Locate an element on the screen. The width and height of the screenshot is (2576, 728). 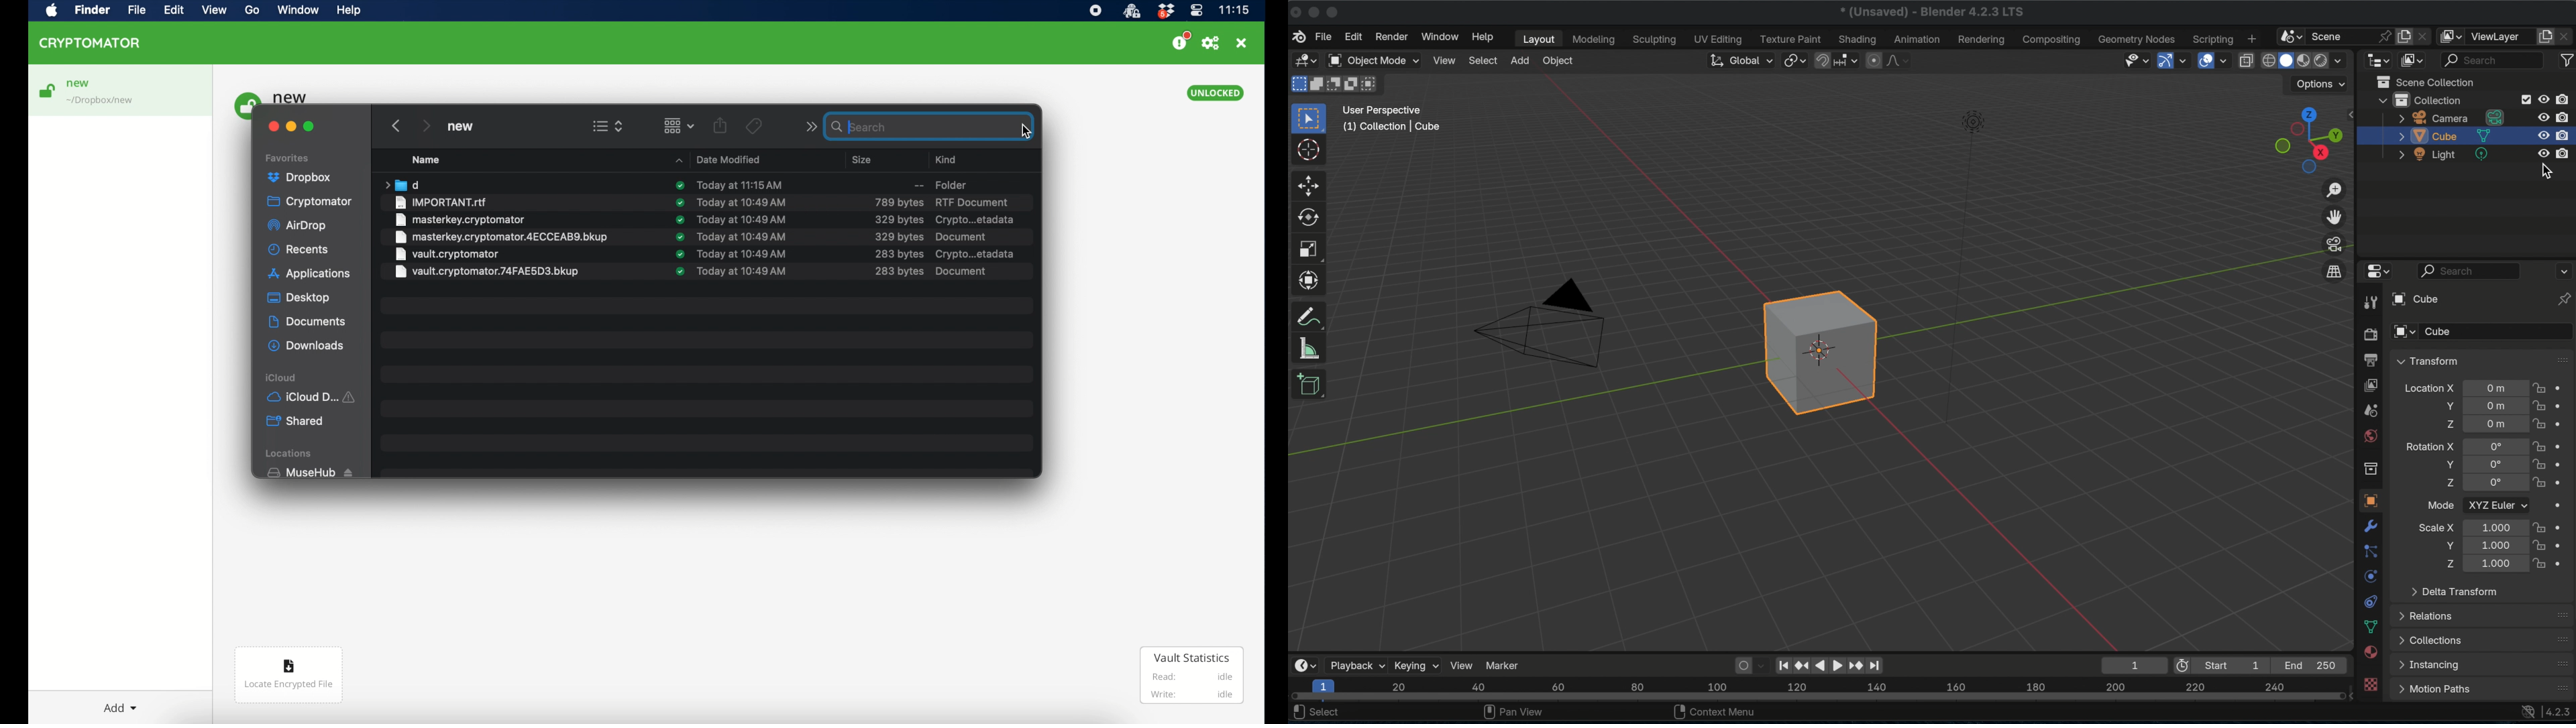
maximize is located at coordinates (309, 126).